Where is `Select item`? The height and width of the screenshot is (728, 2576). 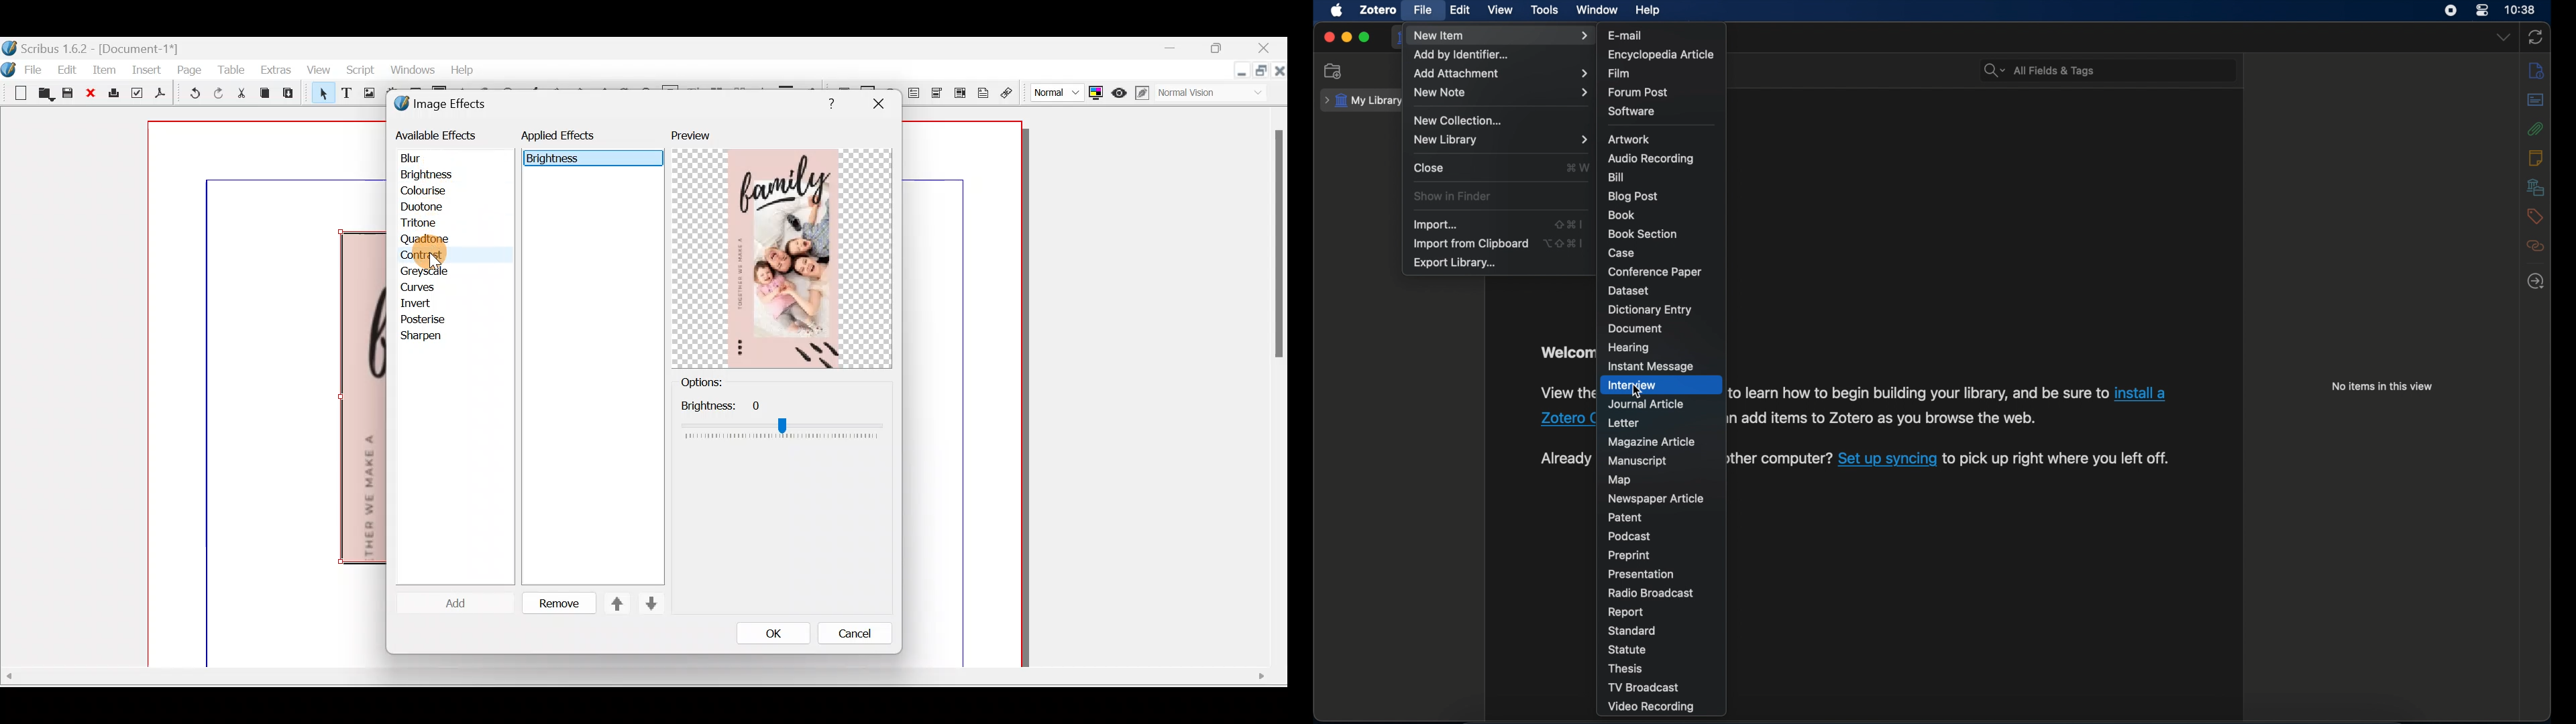 Select item is located at coordinates (320, 95).